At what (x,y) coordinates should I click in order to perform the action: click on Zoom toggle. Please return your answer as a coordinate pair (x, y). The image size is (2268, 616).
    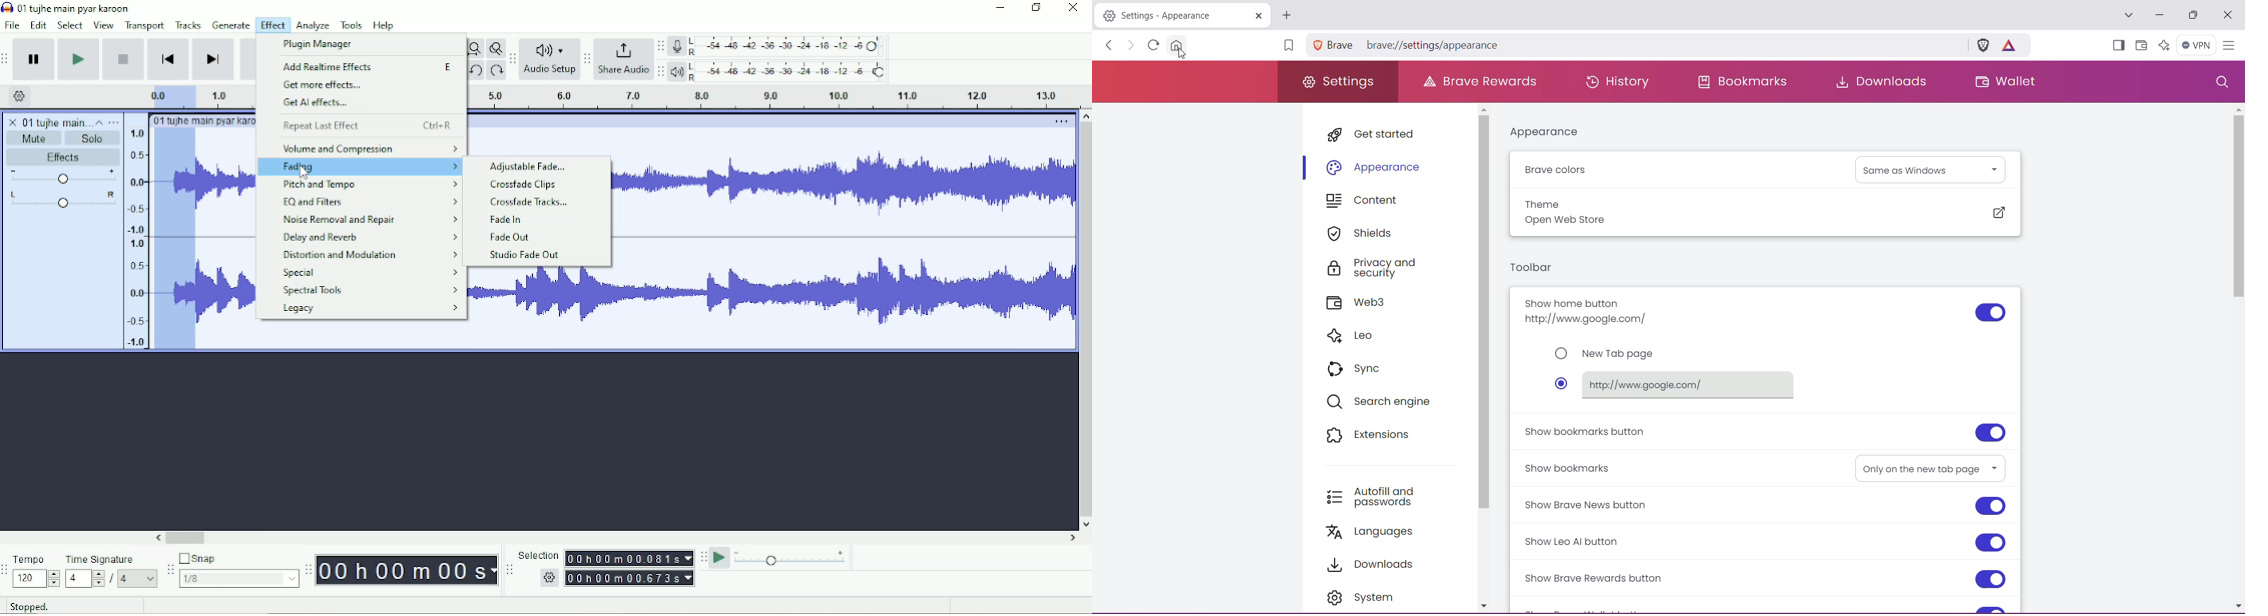
    Looking at the image, I should click on (495, 48).